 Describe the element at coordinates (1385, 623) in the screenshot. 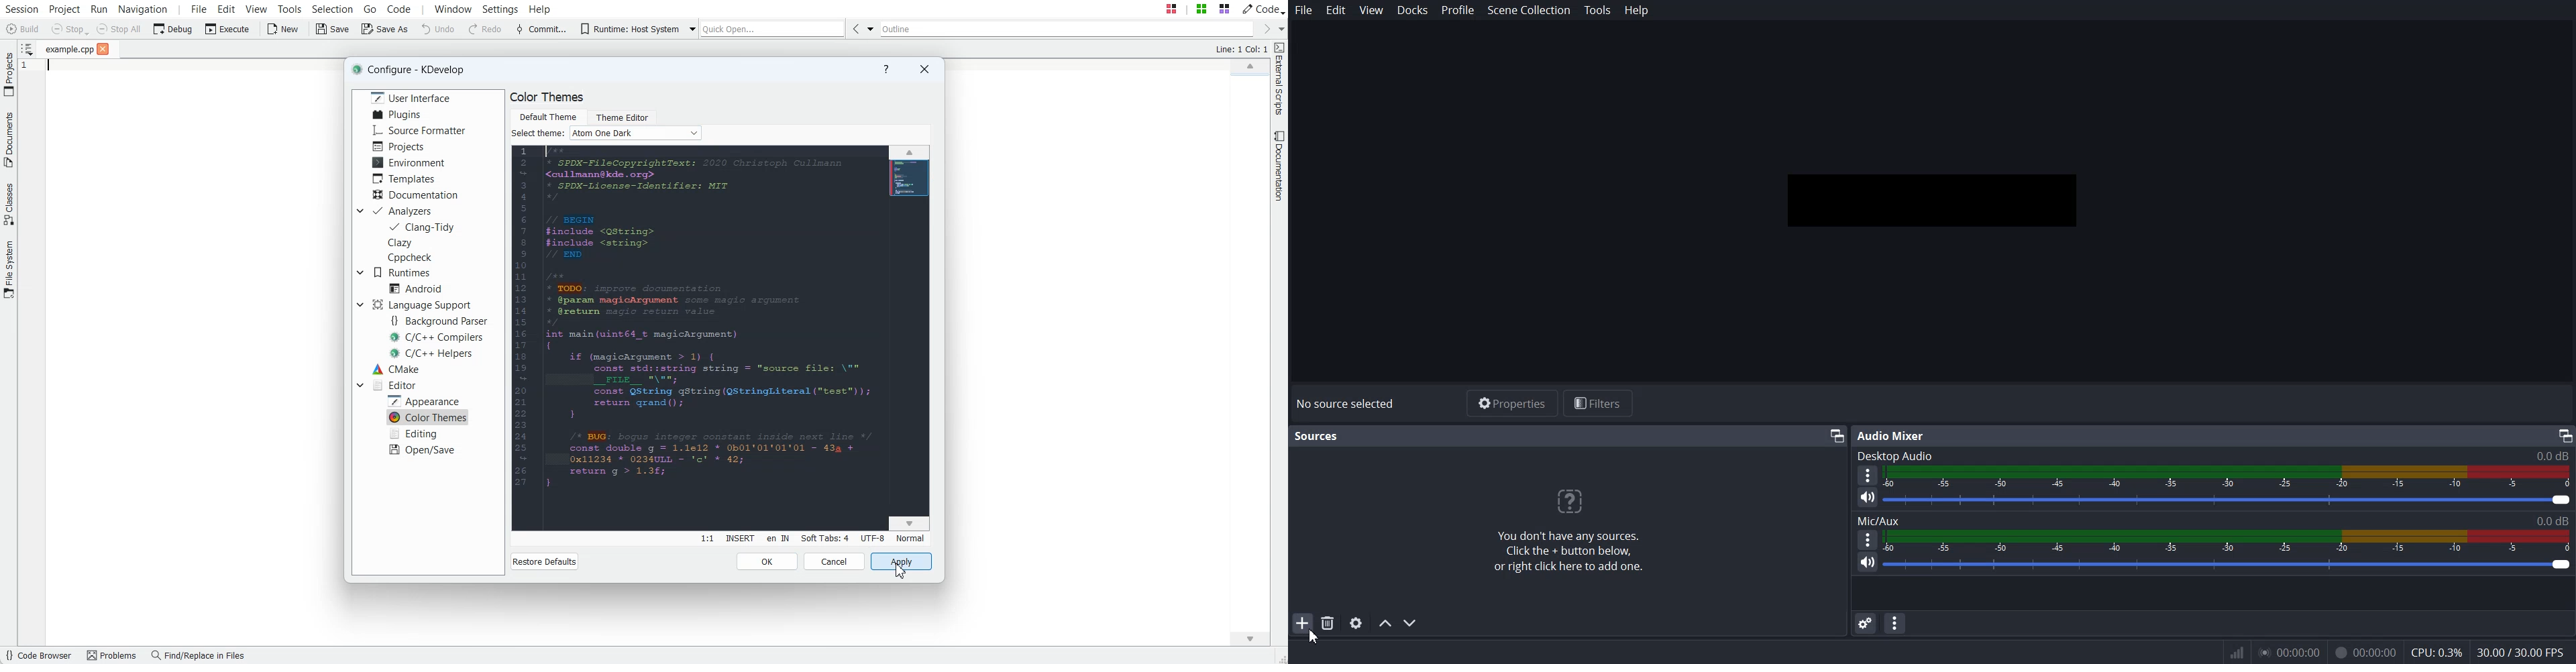

I see `Move source up` at that location.